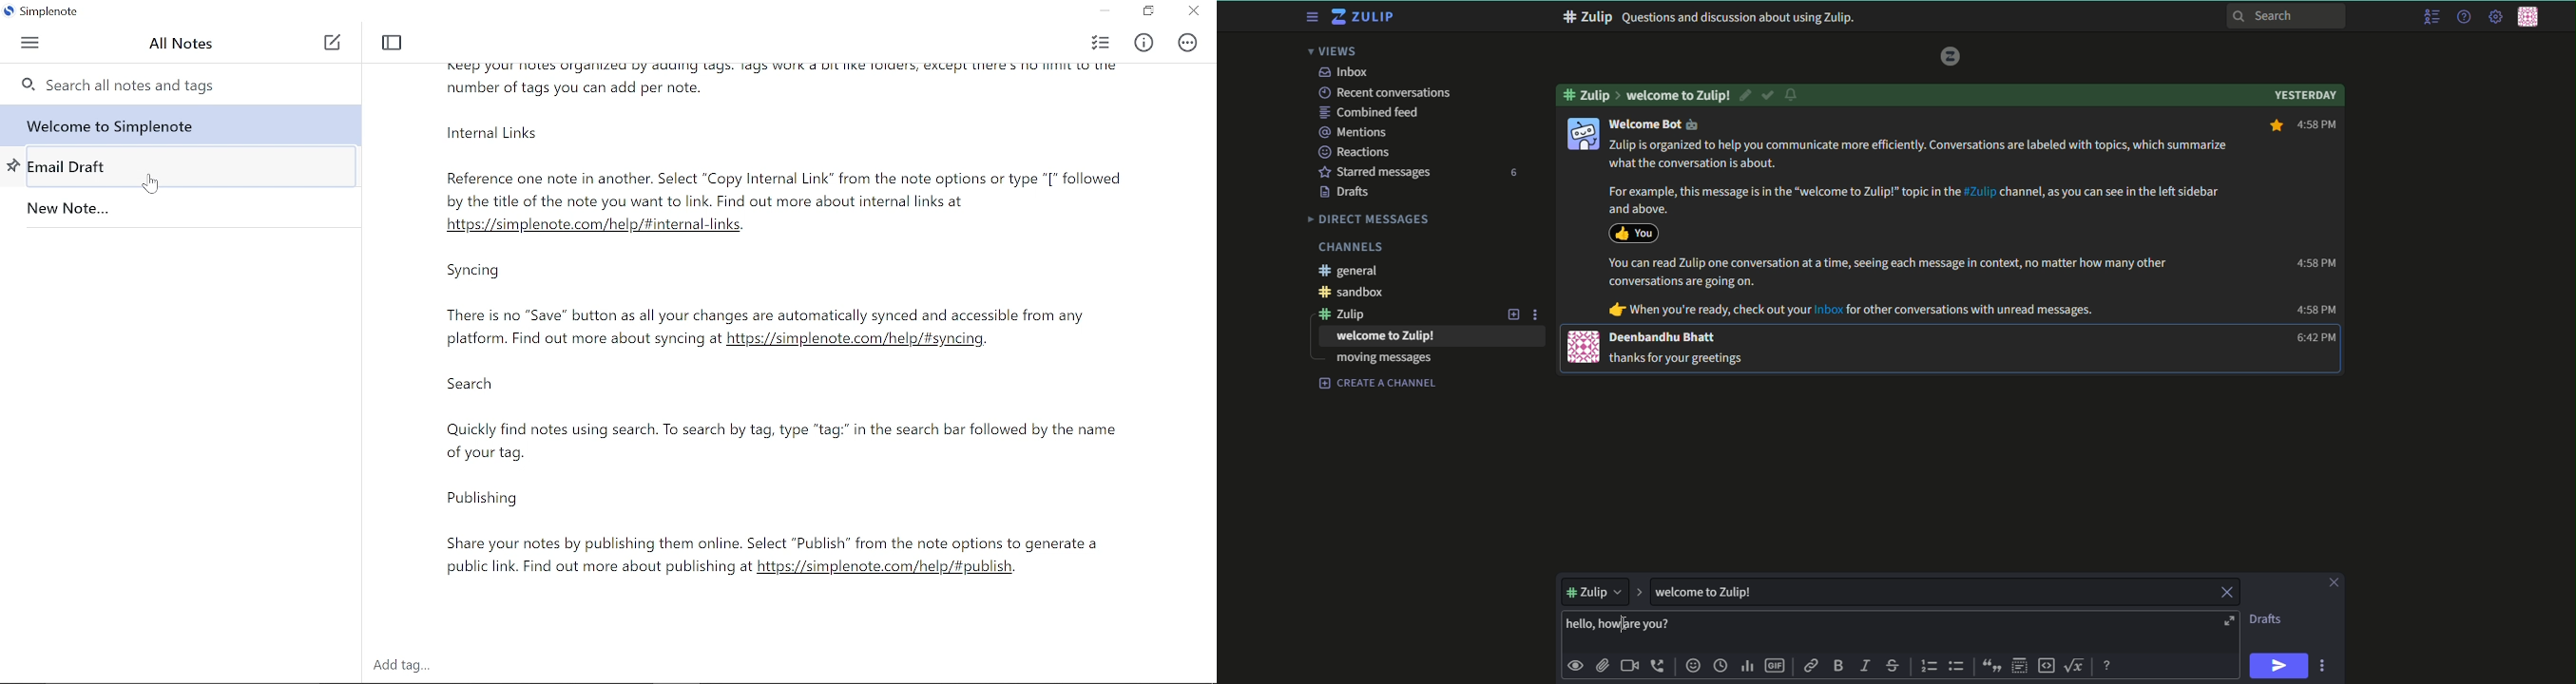 The width and height of the screenshot is (2576, 700). Describe the element at coordinates (1511, 314) in the screenshot. I see `add` at that location.